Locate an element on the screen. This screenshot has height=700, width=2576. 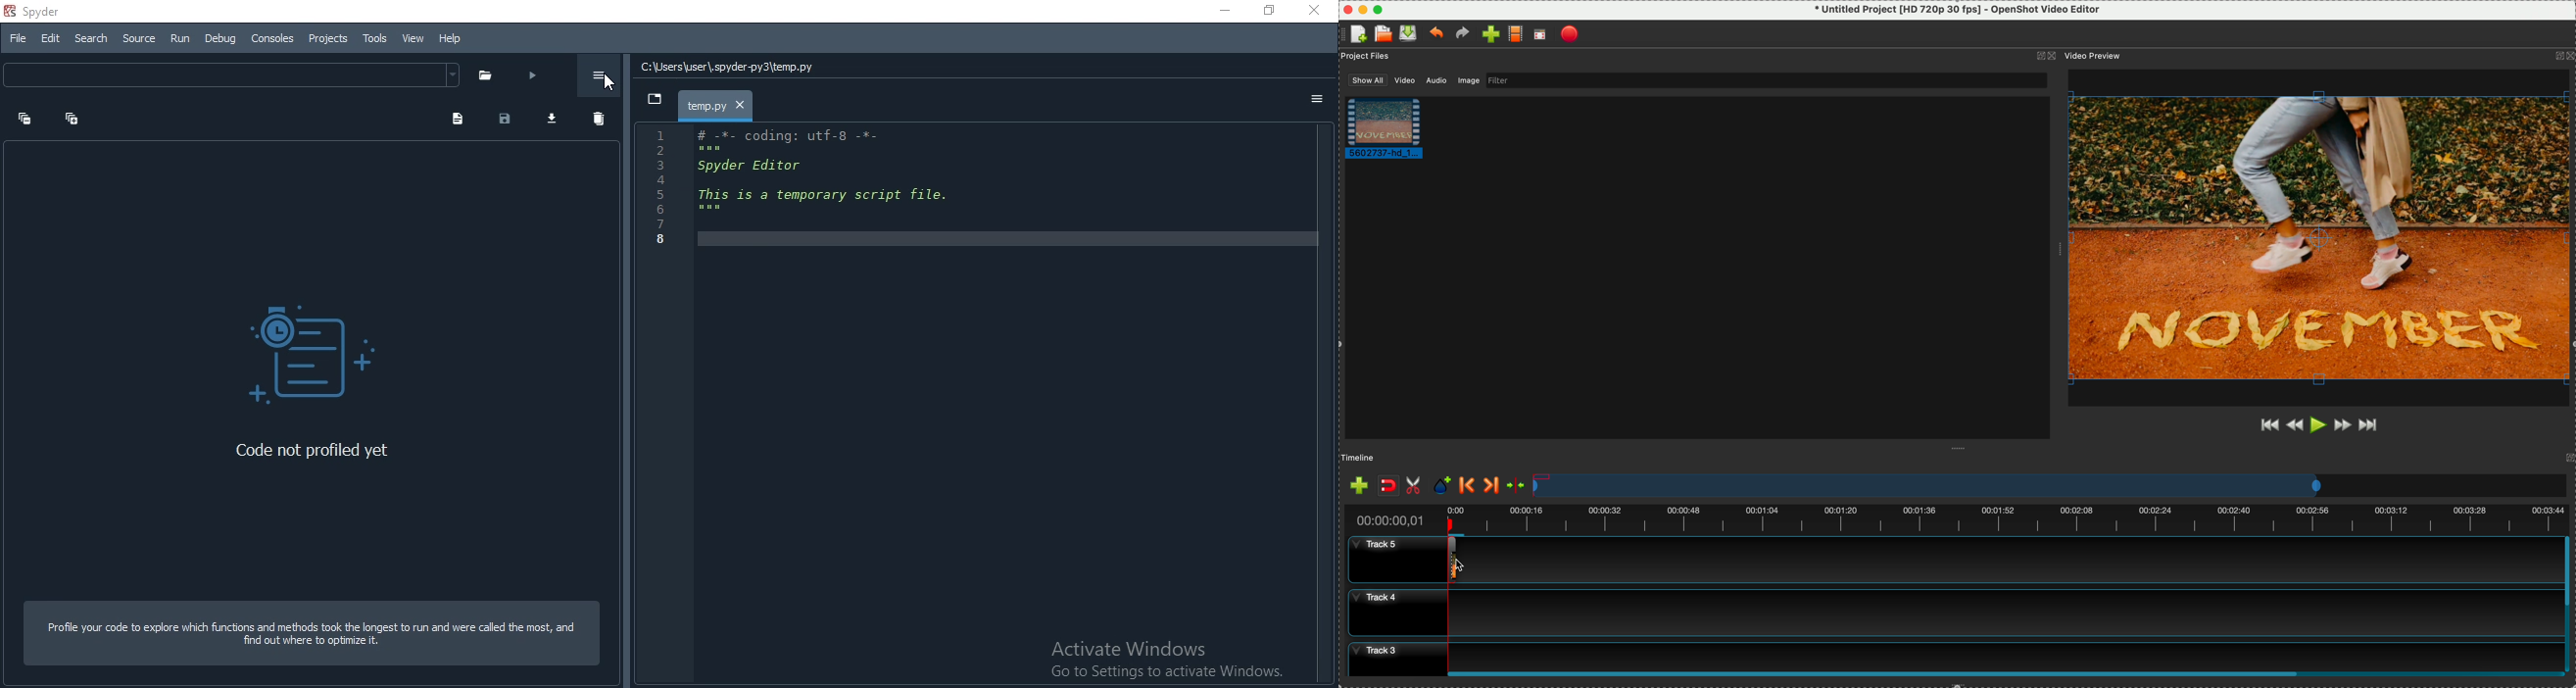
fast forward is located at coordinates (2343, 428).